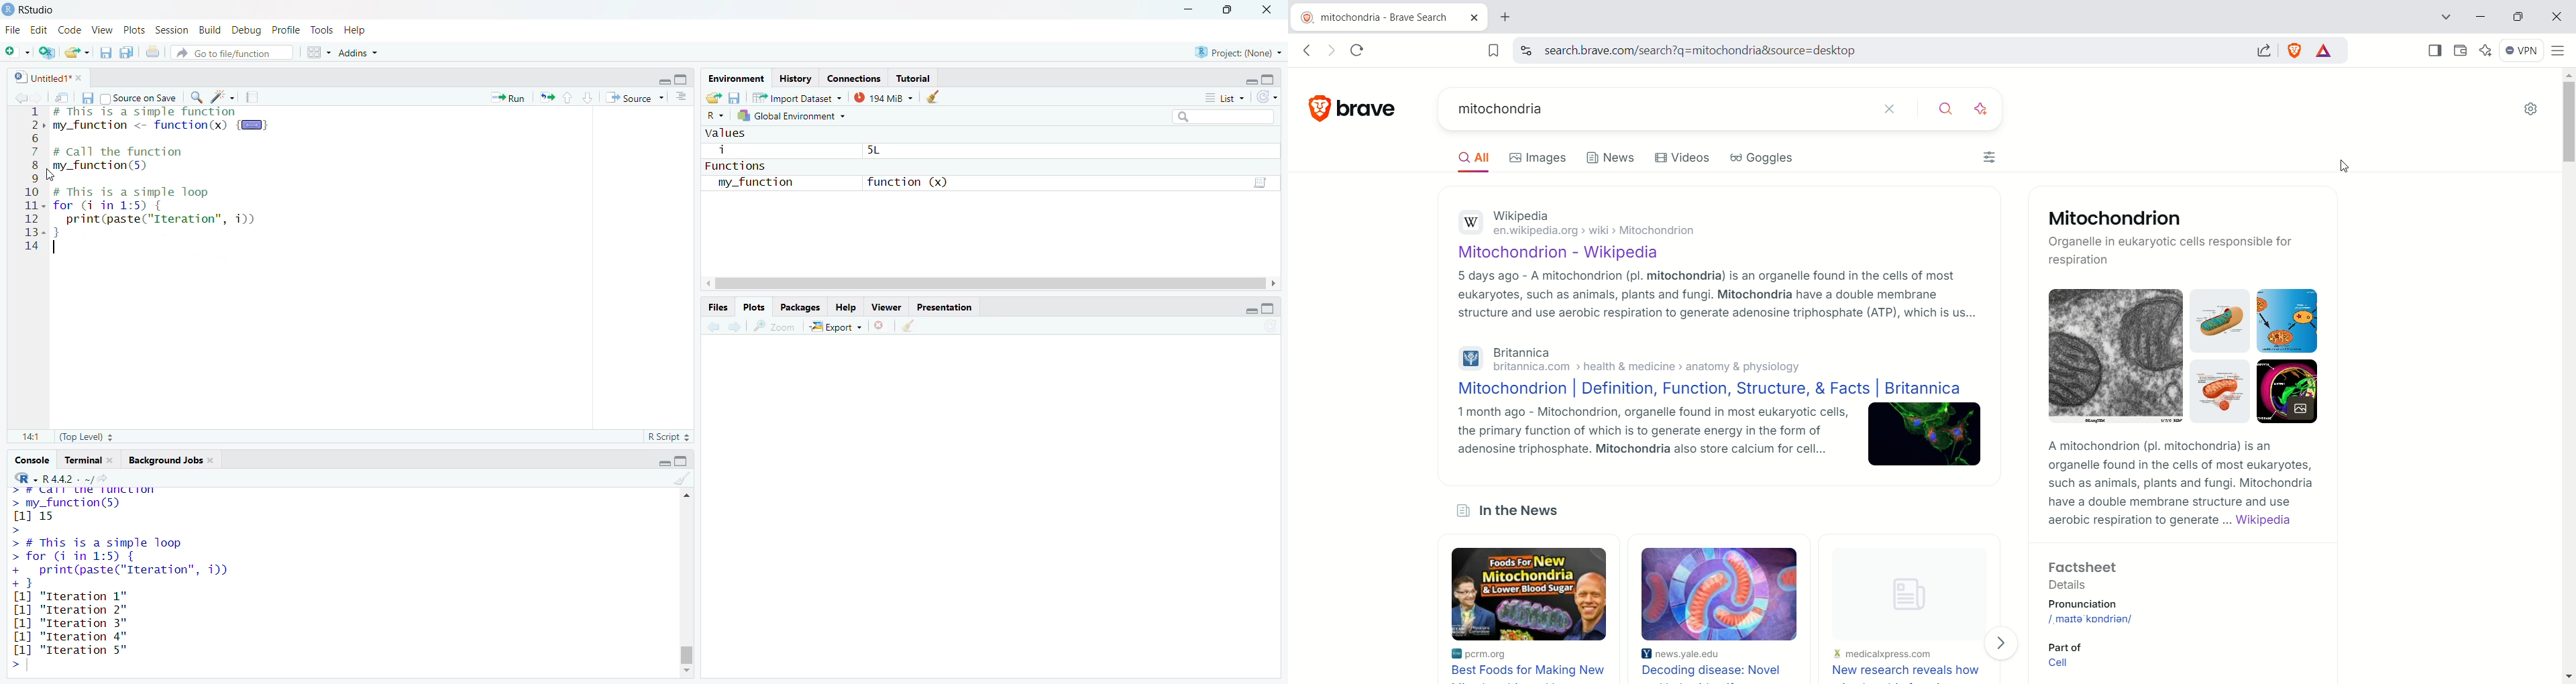 The image size is (2576, 700). I want to click on save current document, so click(87, 97).